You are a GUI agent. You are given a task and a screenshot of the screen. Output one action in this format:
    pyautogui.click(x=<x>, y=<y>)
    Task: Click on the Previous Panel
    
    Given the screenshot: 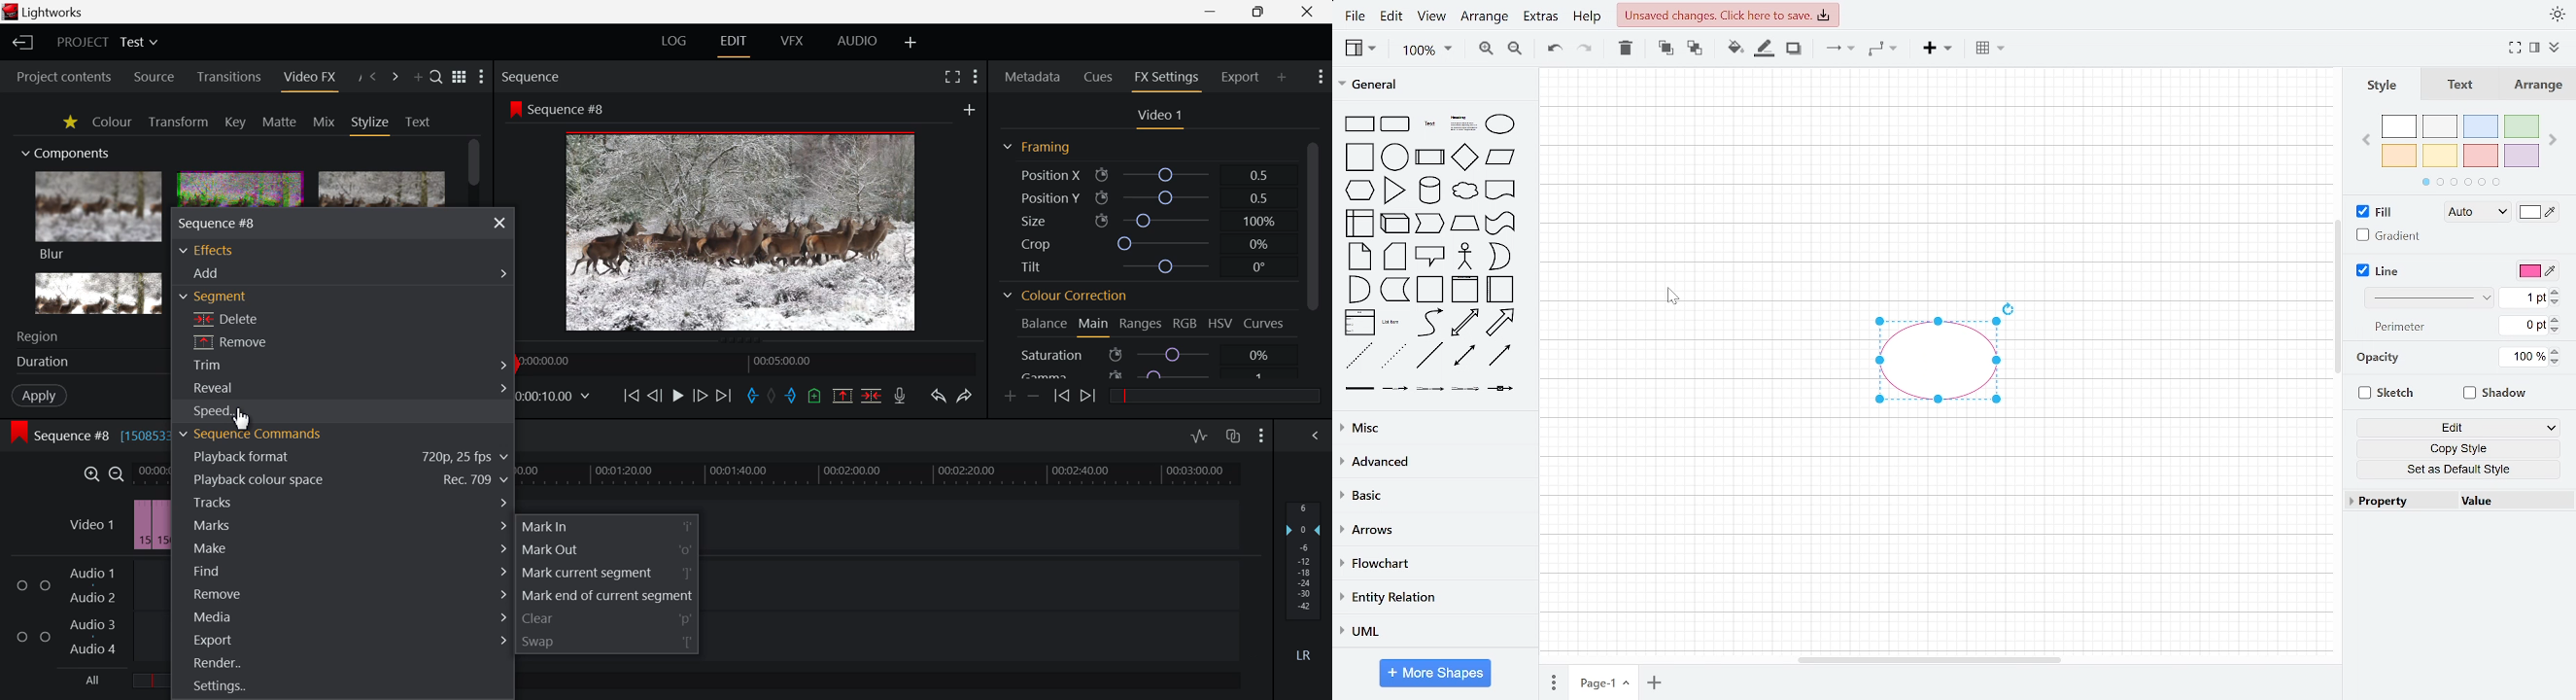 What is the action you would take?
    pyautogui.click(x=373, y=77)
    